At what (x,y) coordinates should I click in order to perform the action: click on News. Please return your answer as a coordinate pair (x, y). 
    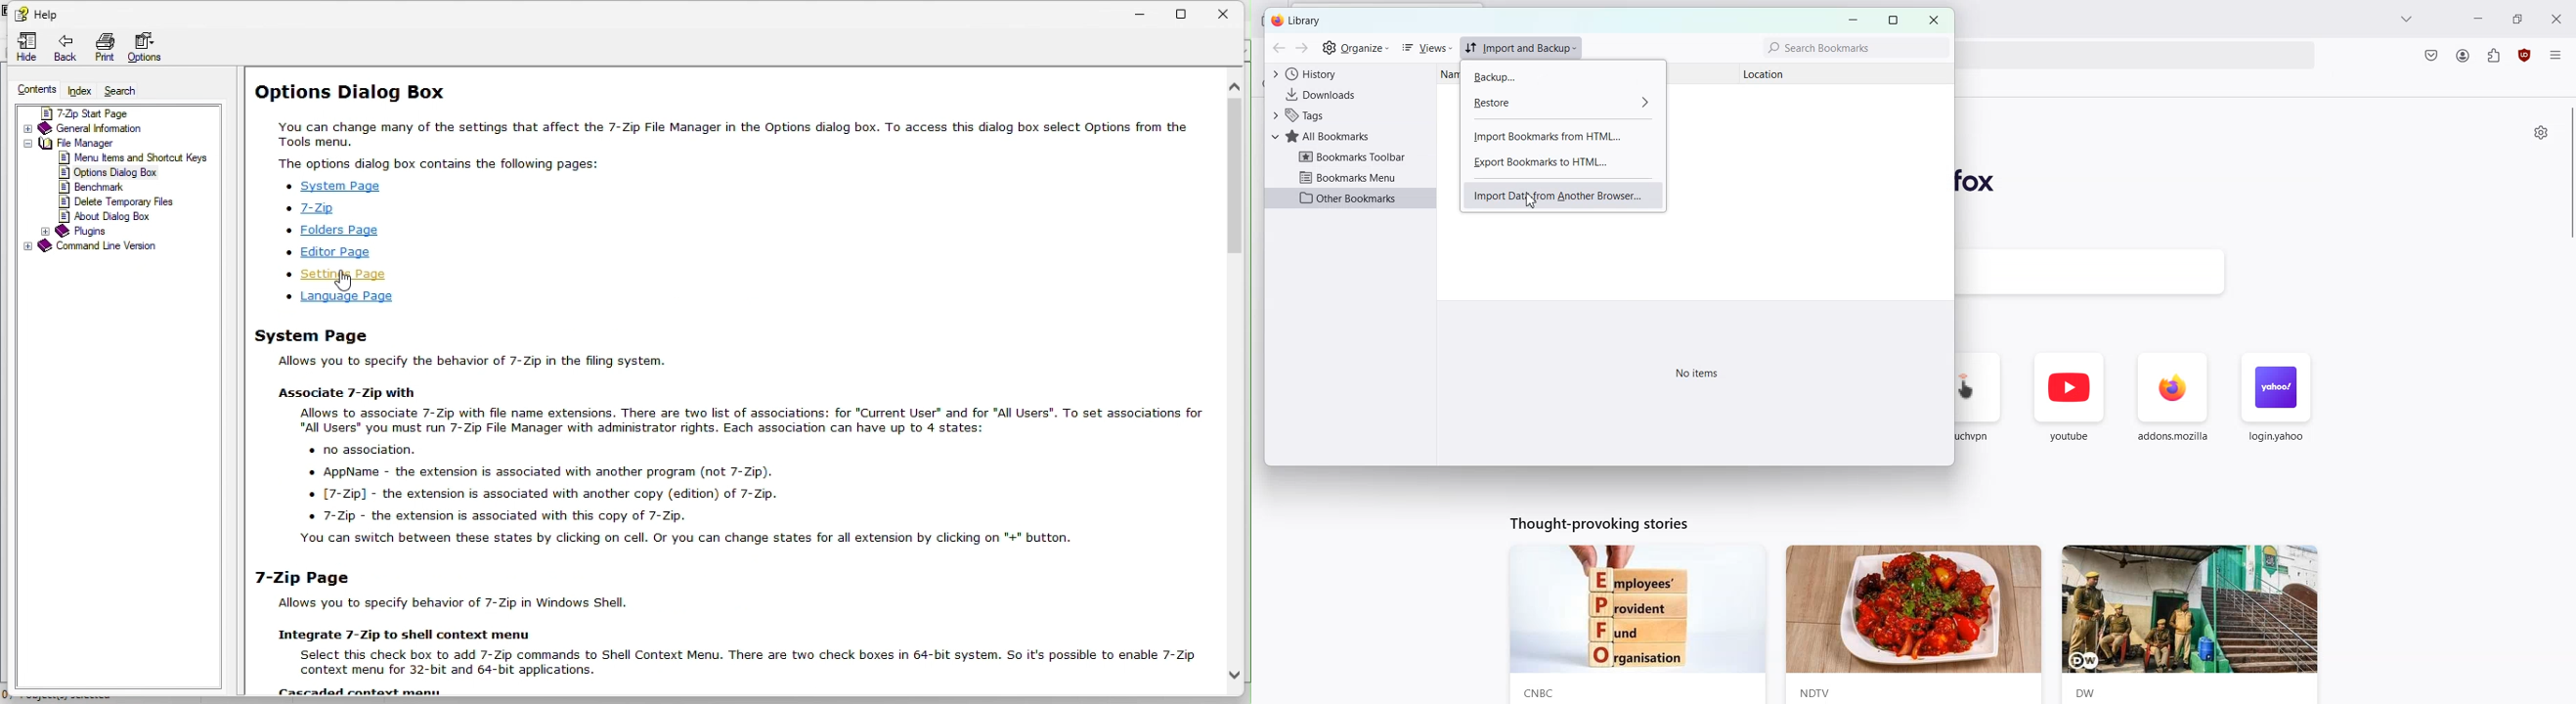
    Looking at the image, I should click on (1914, 625).